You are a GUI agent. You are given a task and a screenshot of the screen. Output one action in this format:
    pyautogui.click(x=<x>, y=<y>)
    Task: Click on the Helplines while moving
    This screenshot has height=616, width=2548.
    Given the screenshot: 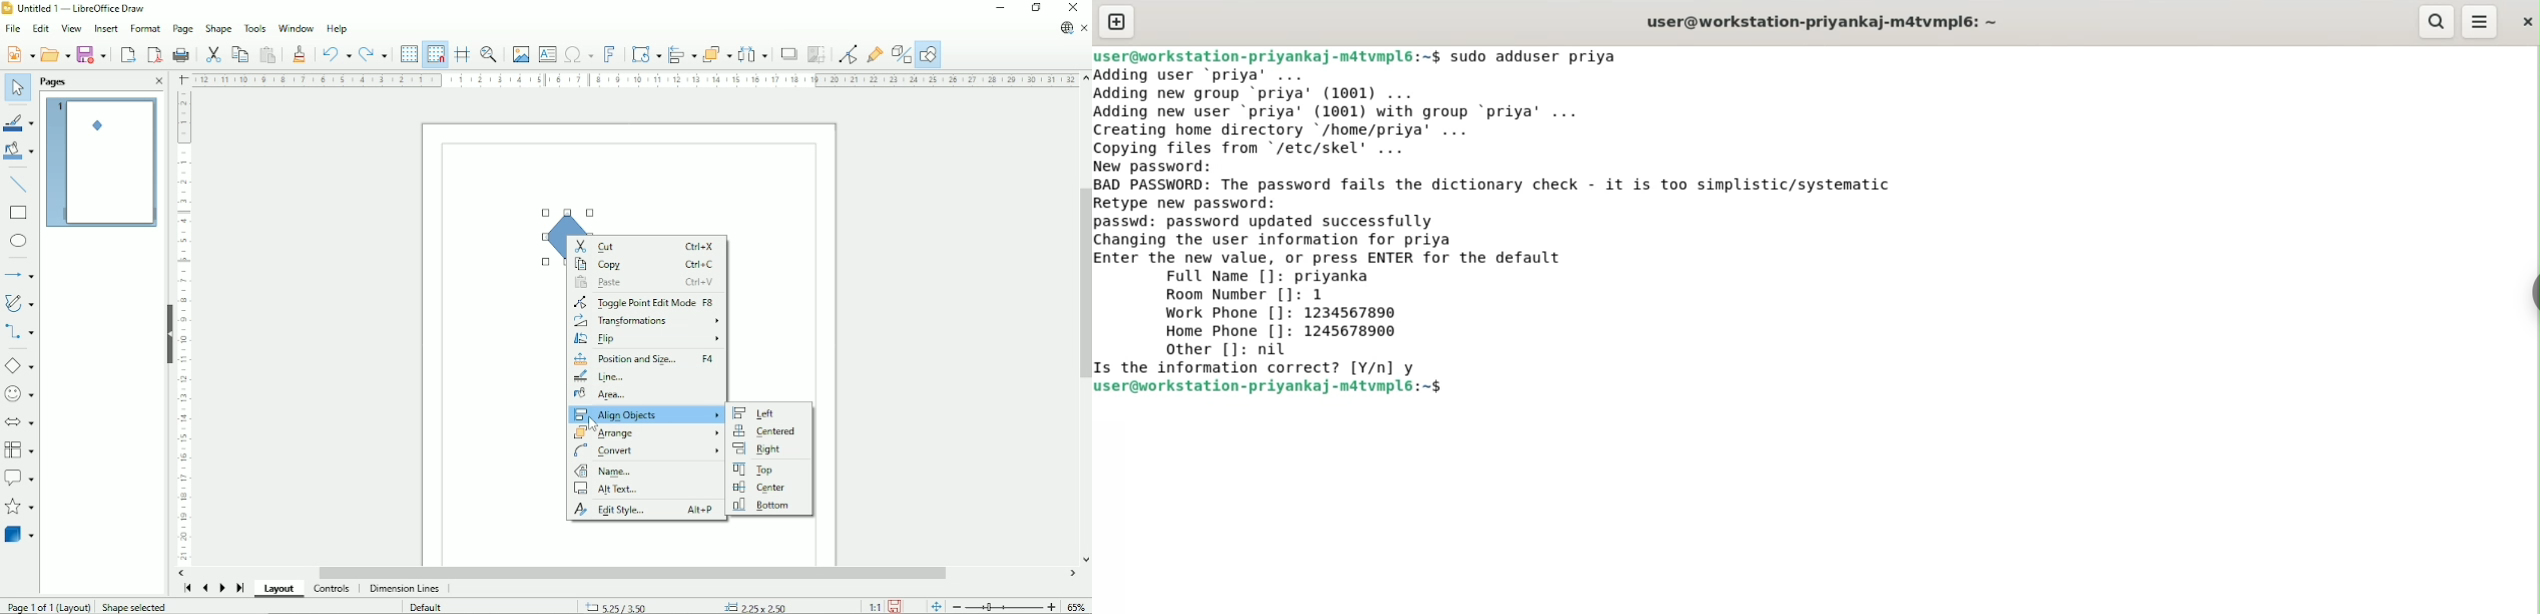 What is the action you would take?
    pyautogui.click(x=462, y=54)
    